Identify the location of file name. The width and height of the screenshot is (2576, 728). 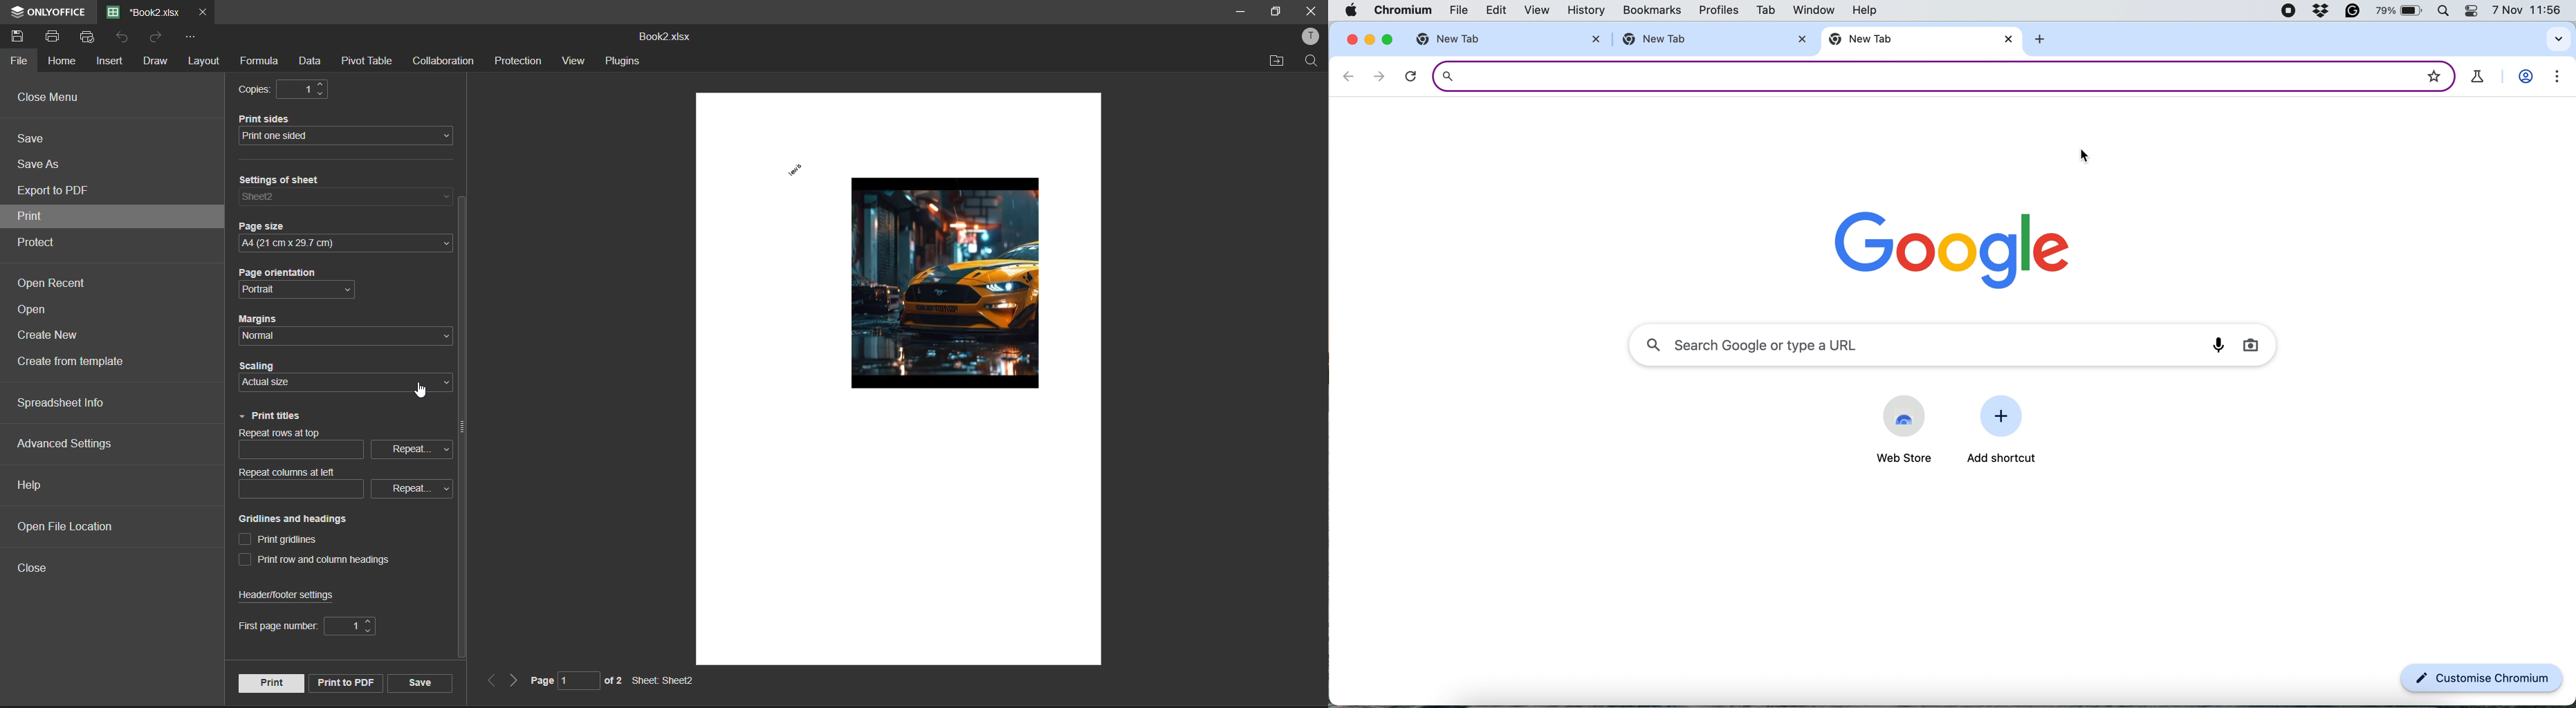
(665, 38).